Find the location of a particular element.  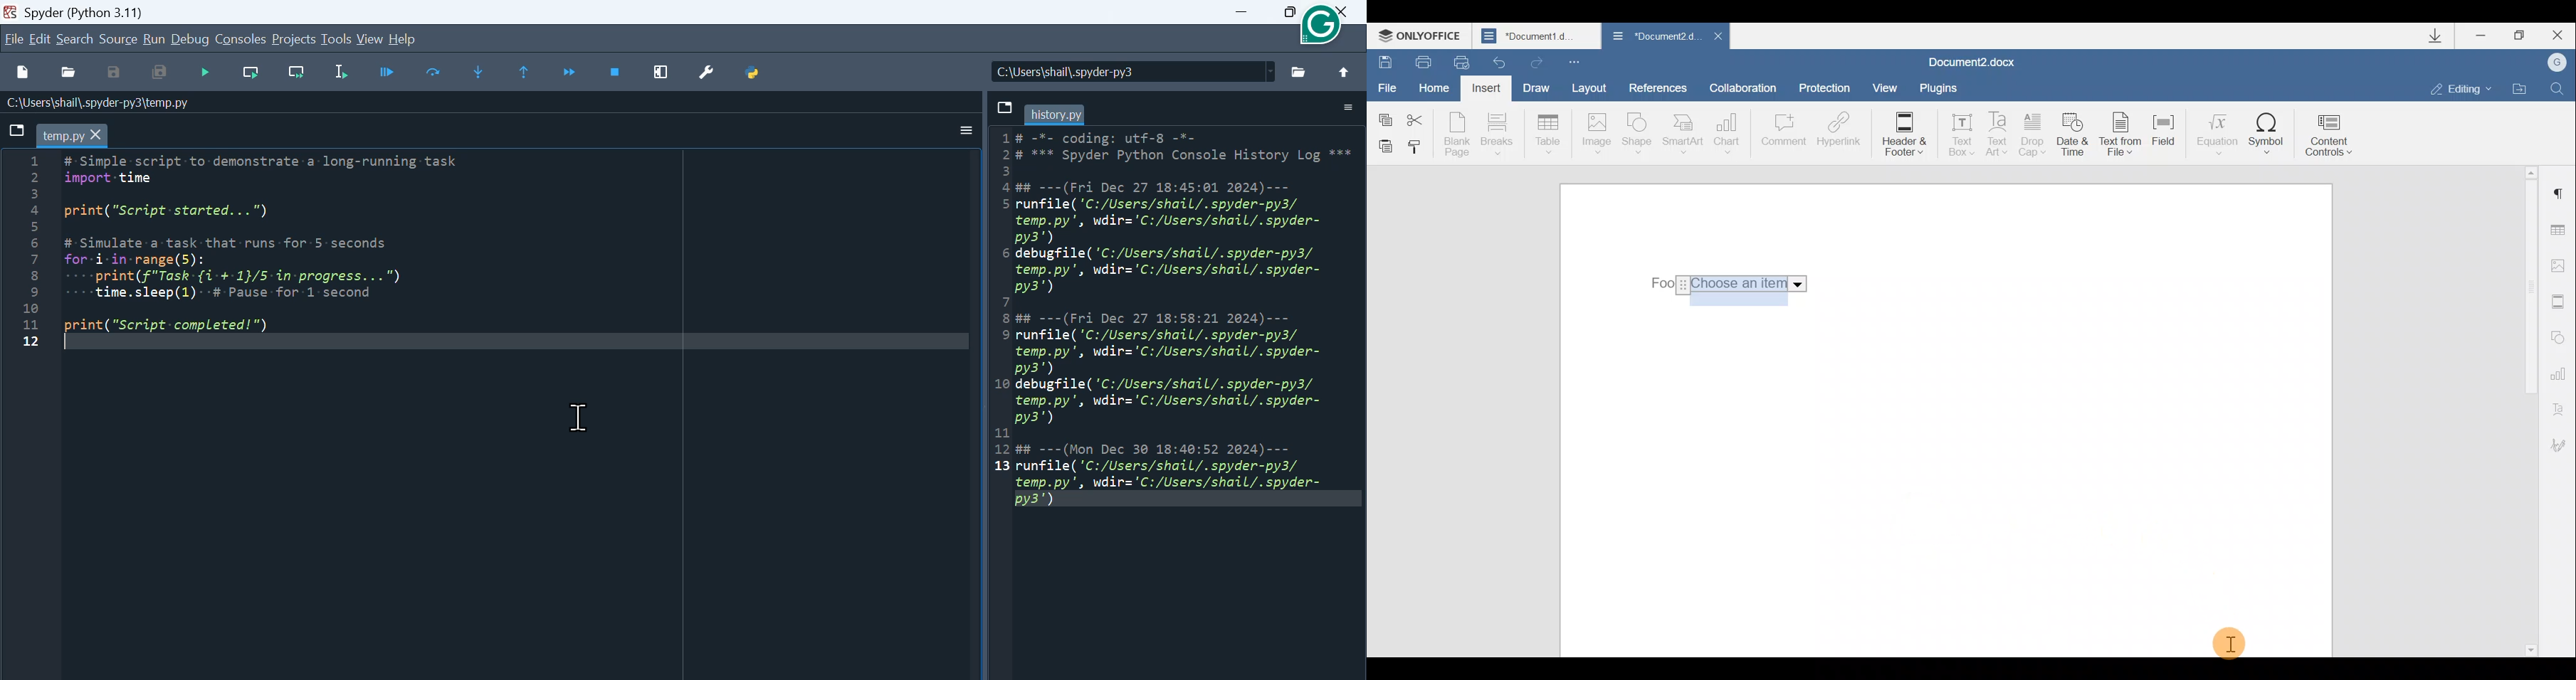

Shape is located at coordinates (1639, 135).